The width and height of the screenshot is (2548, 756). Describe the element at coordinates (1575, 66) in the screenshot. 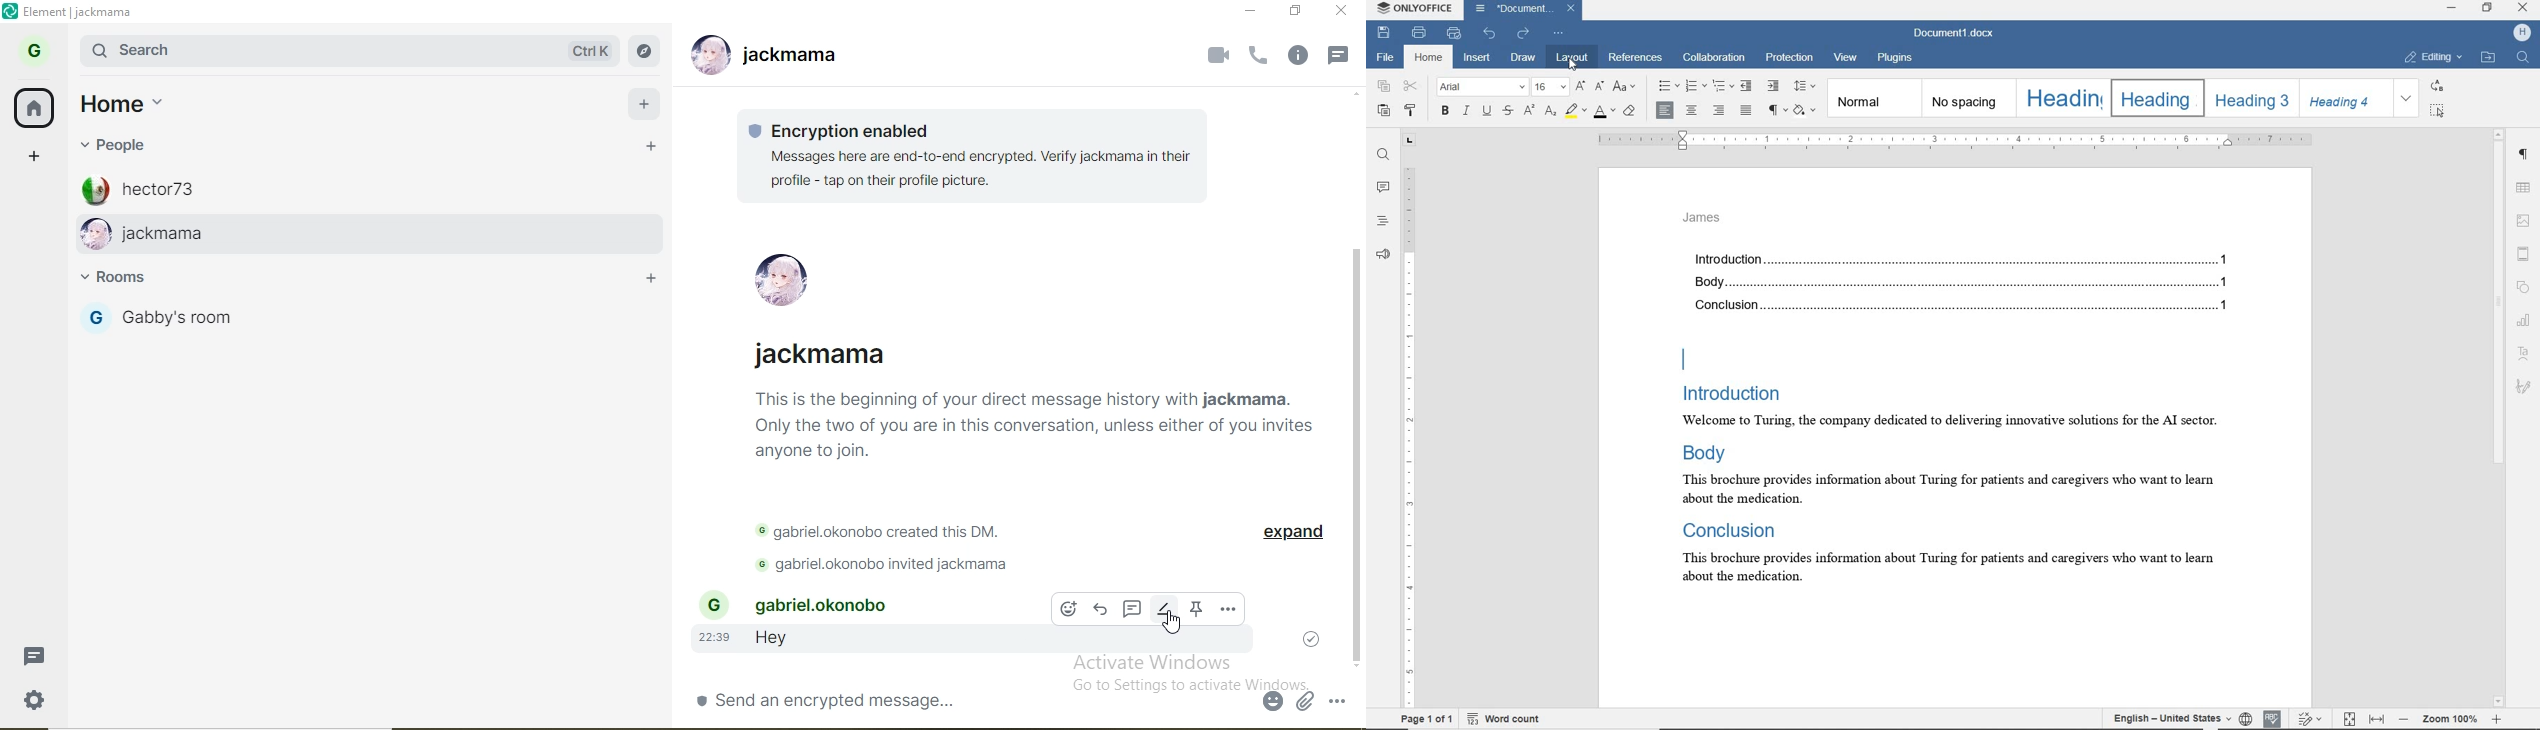

I see `cursor` at that location.